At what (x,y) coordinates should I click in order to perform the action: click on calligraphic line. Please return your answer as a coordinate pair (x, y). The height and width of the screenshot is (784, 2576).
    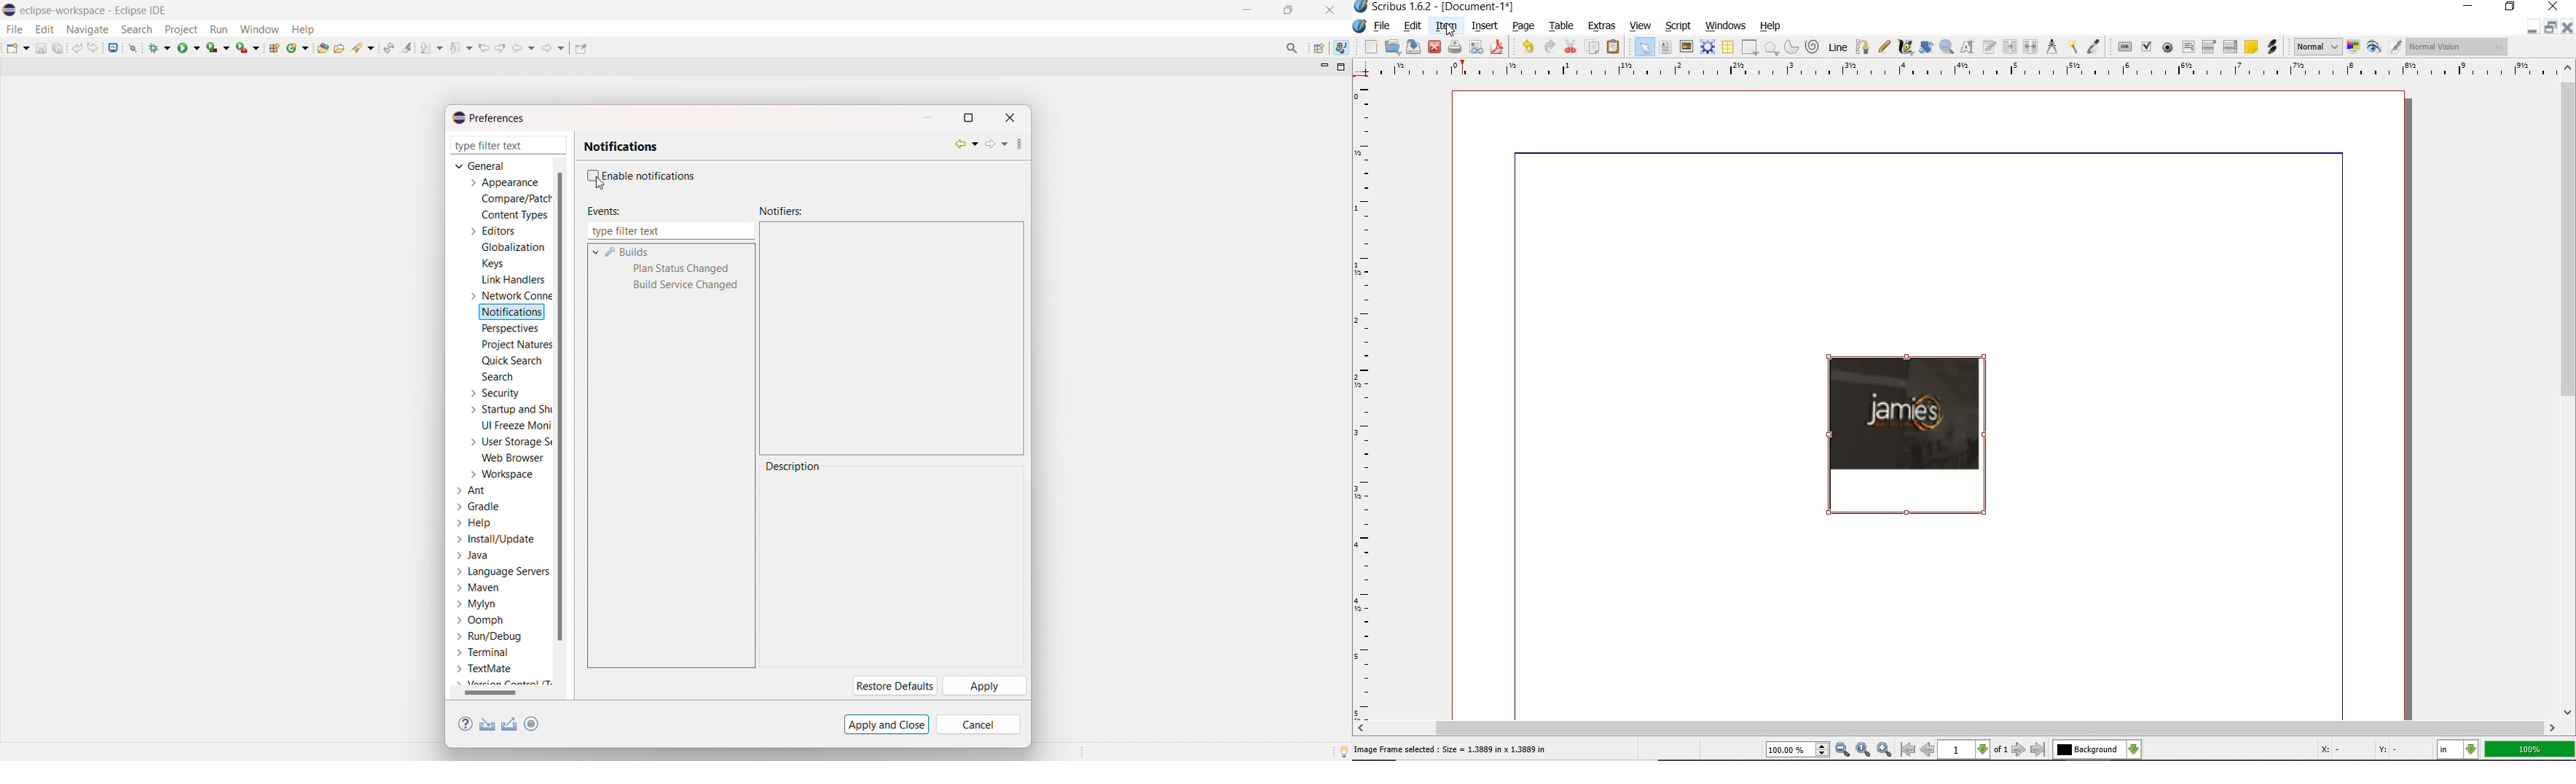
    Looking at the image, I should click on (1905, 48).